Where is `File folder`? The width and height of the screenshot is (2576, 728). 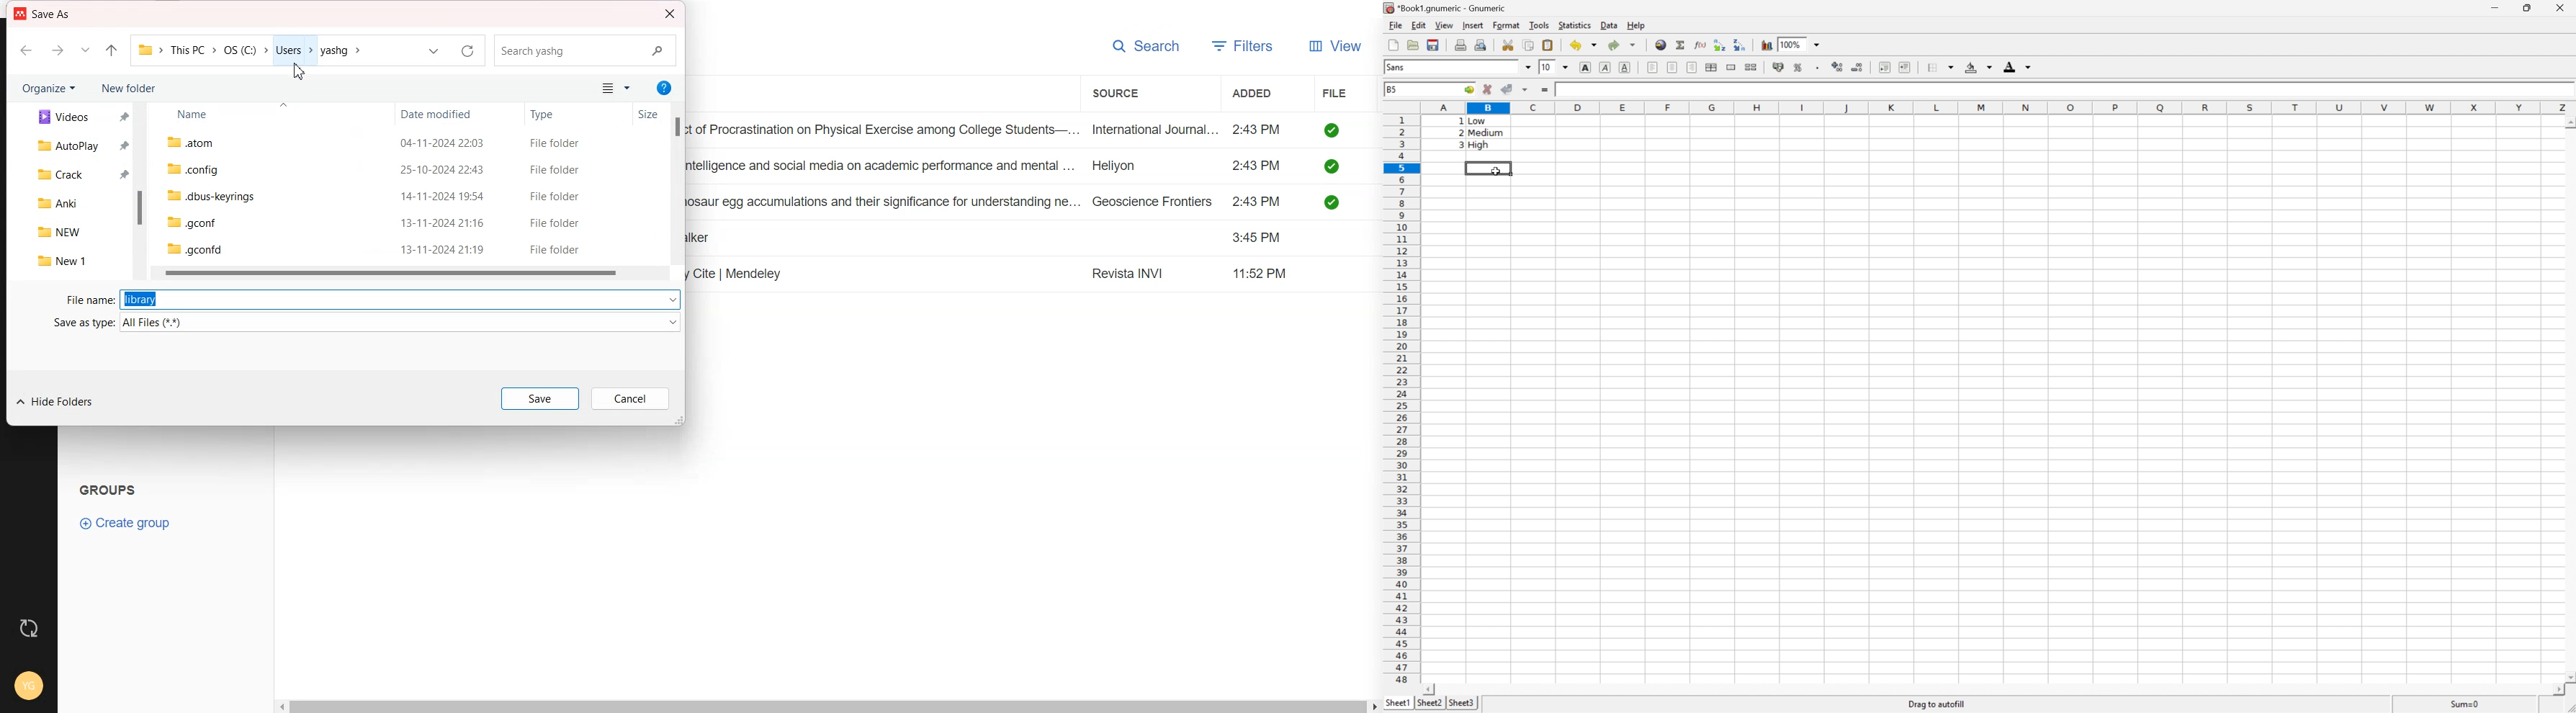
File folder is located at coordinates (557, 143).